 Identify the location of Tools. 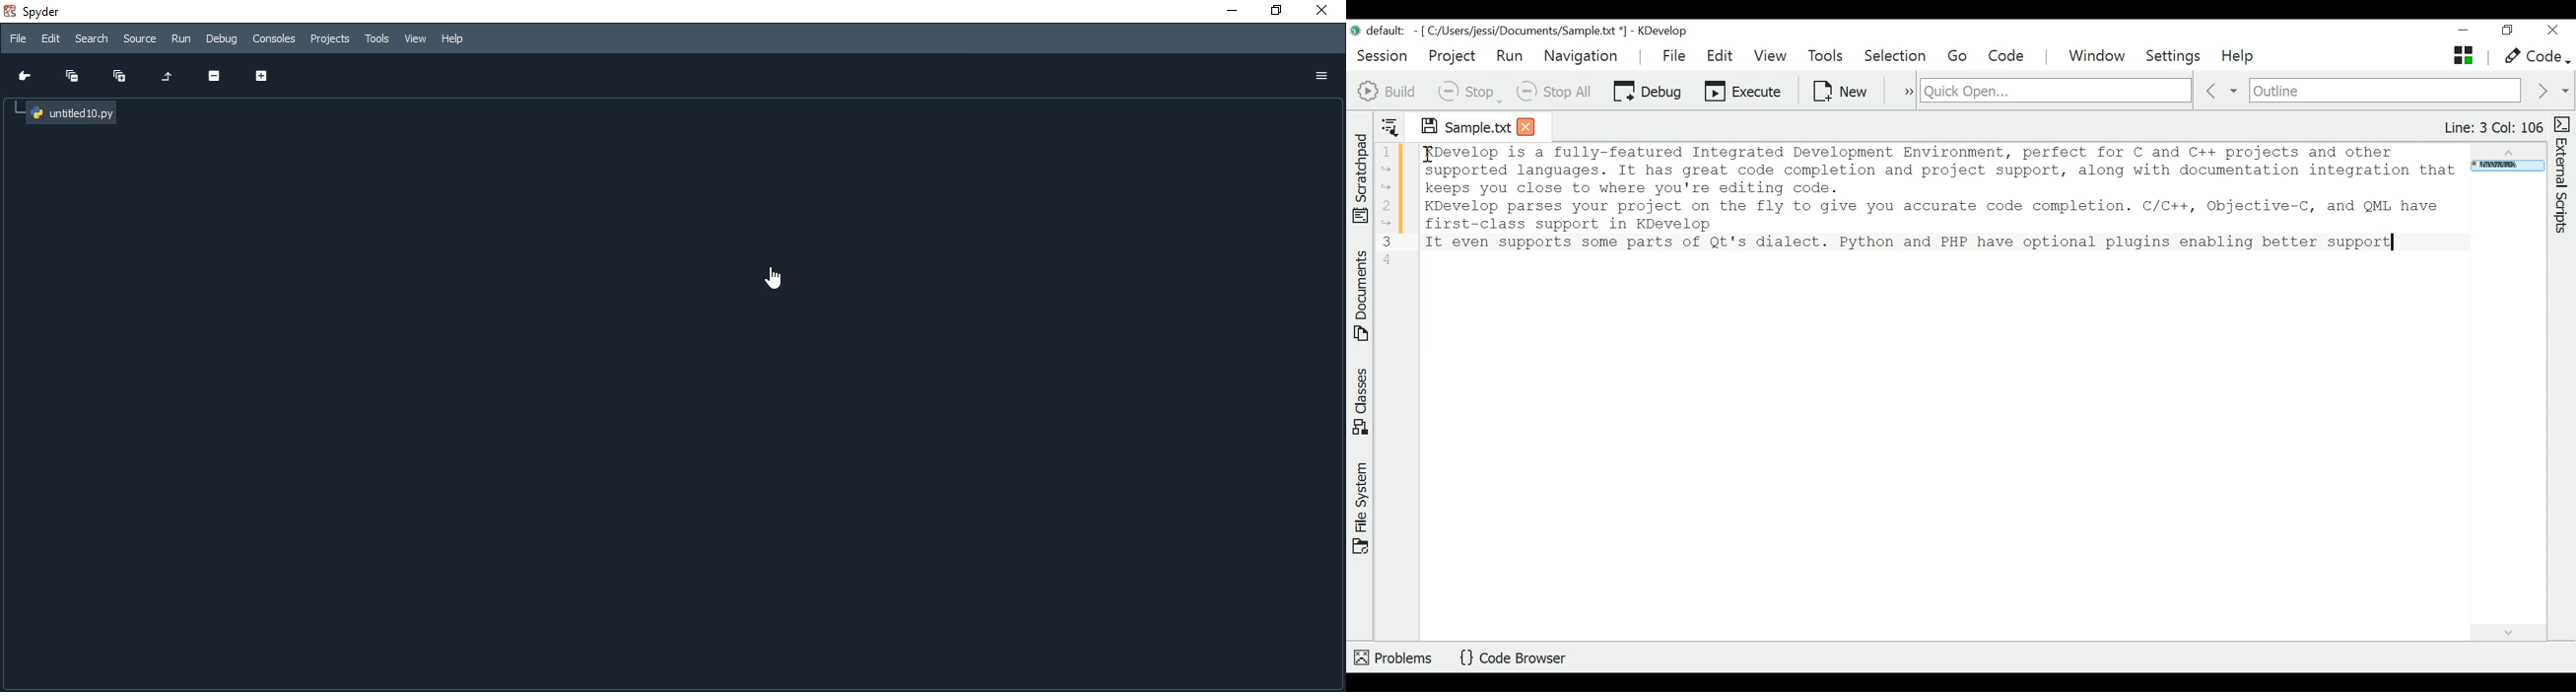
(375, 37).